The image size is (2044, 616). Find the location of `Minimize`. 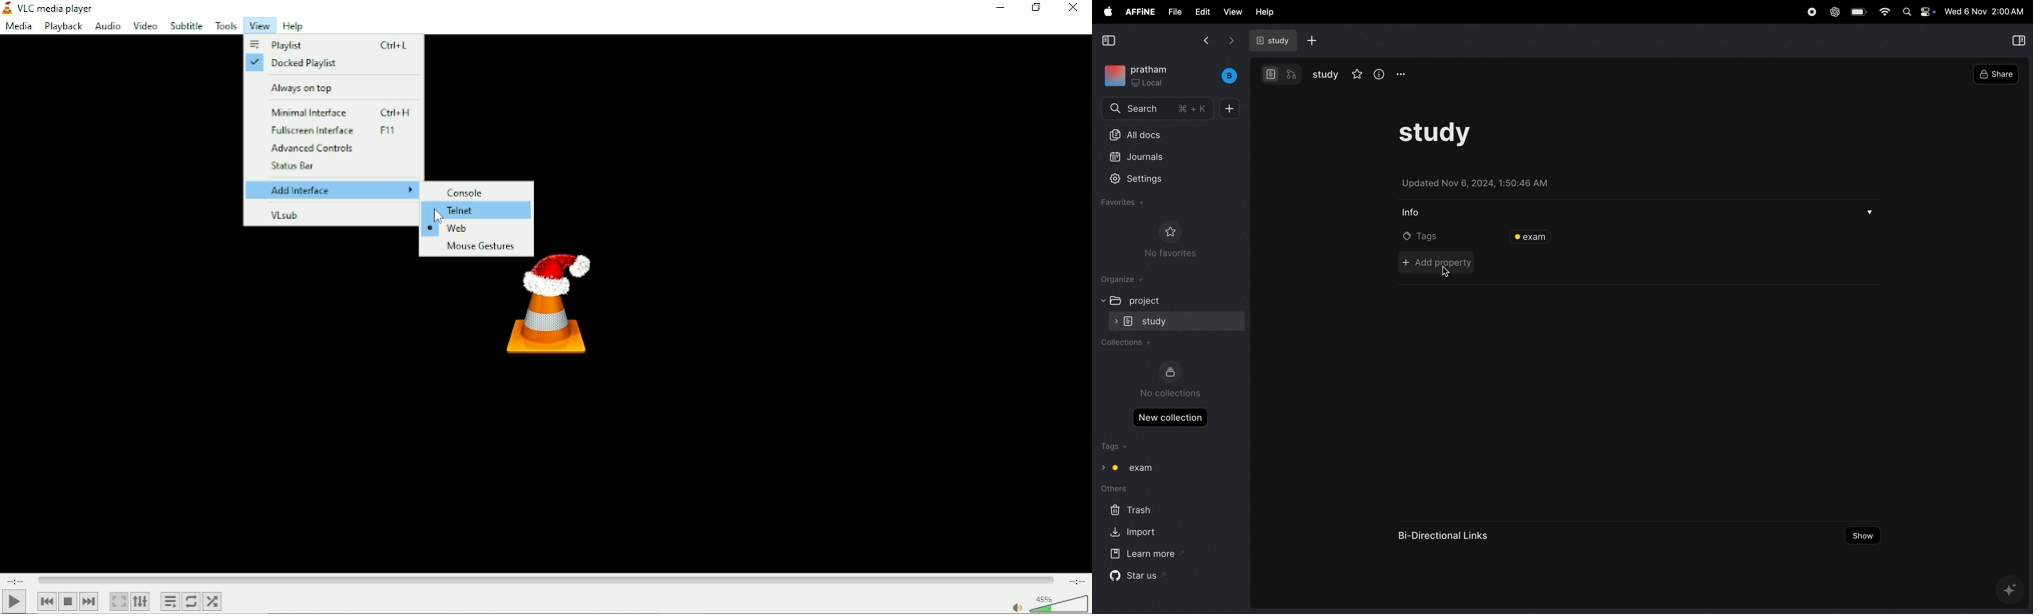

Minimize is located at coordinates (999, 10).